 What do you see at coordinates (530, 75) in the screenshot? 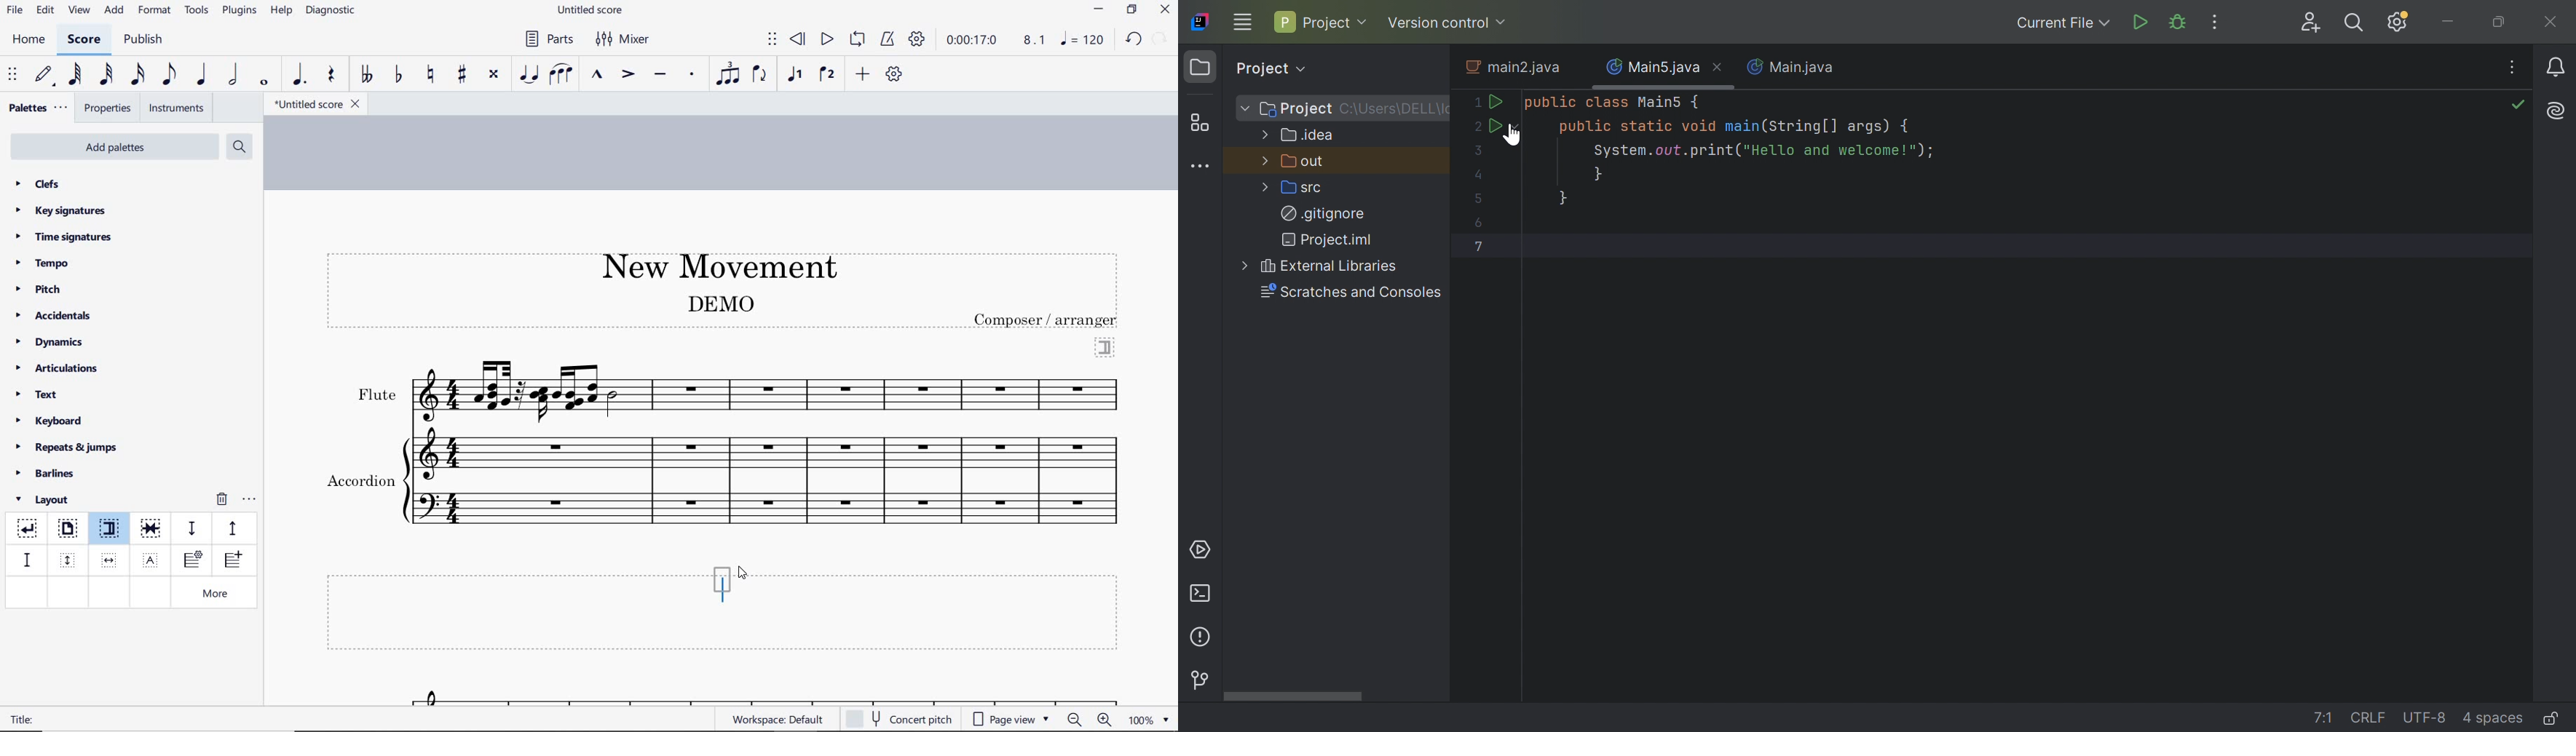
I see `tie` at bounding box center [530, 75].